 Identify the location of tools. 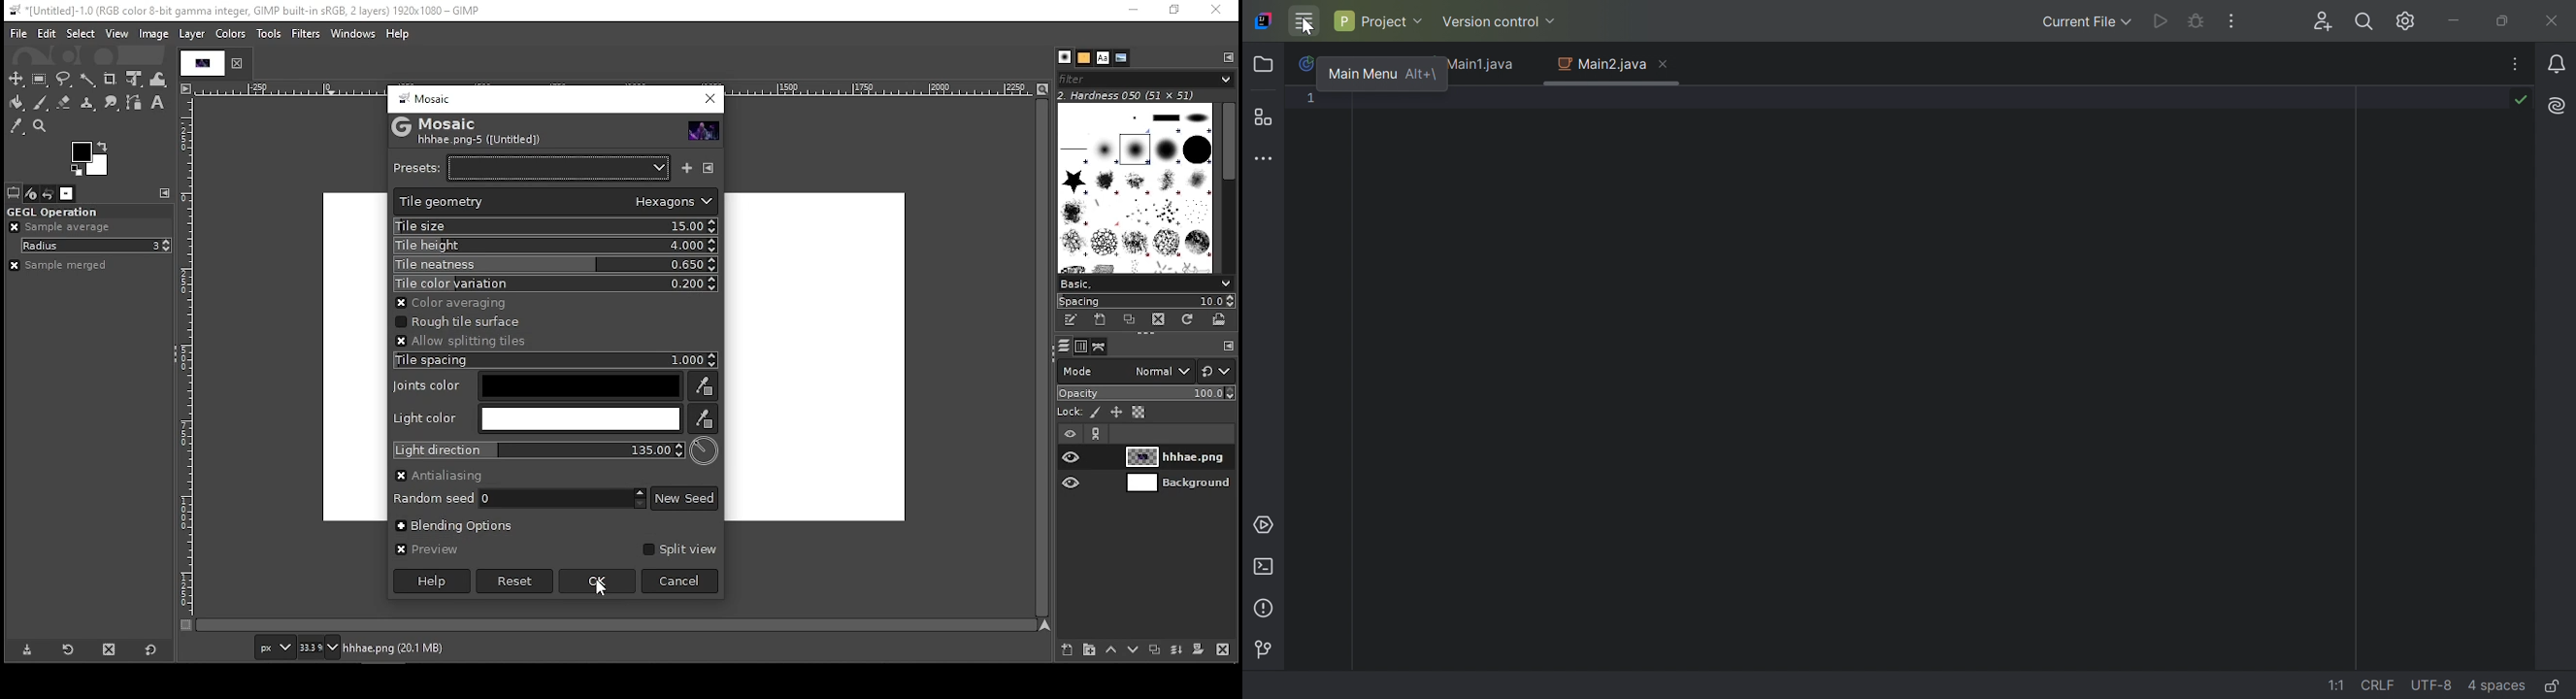
(270, 36).